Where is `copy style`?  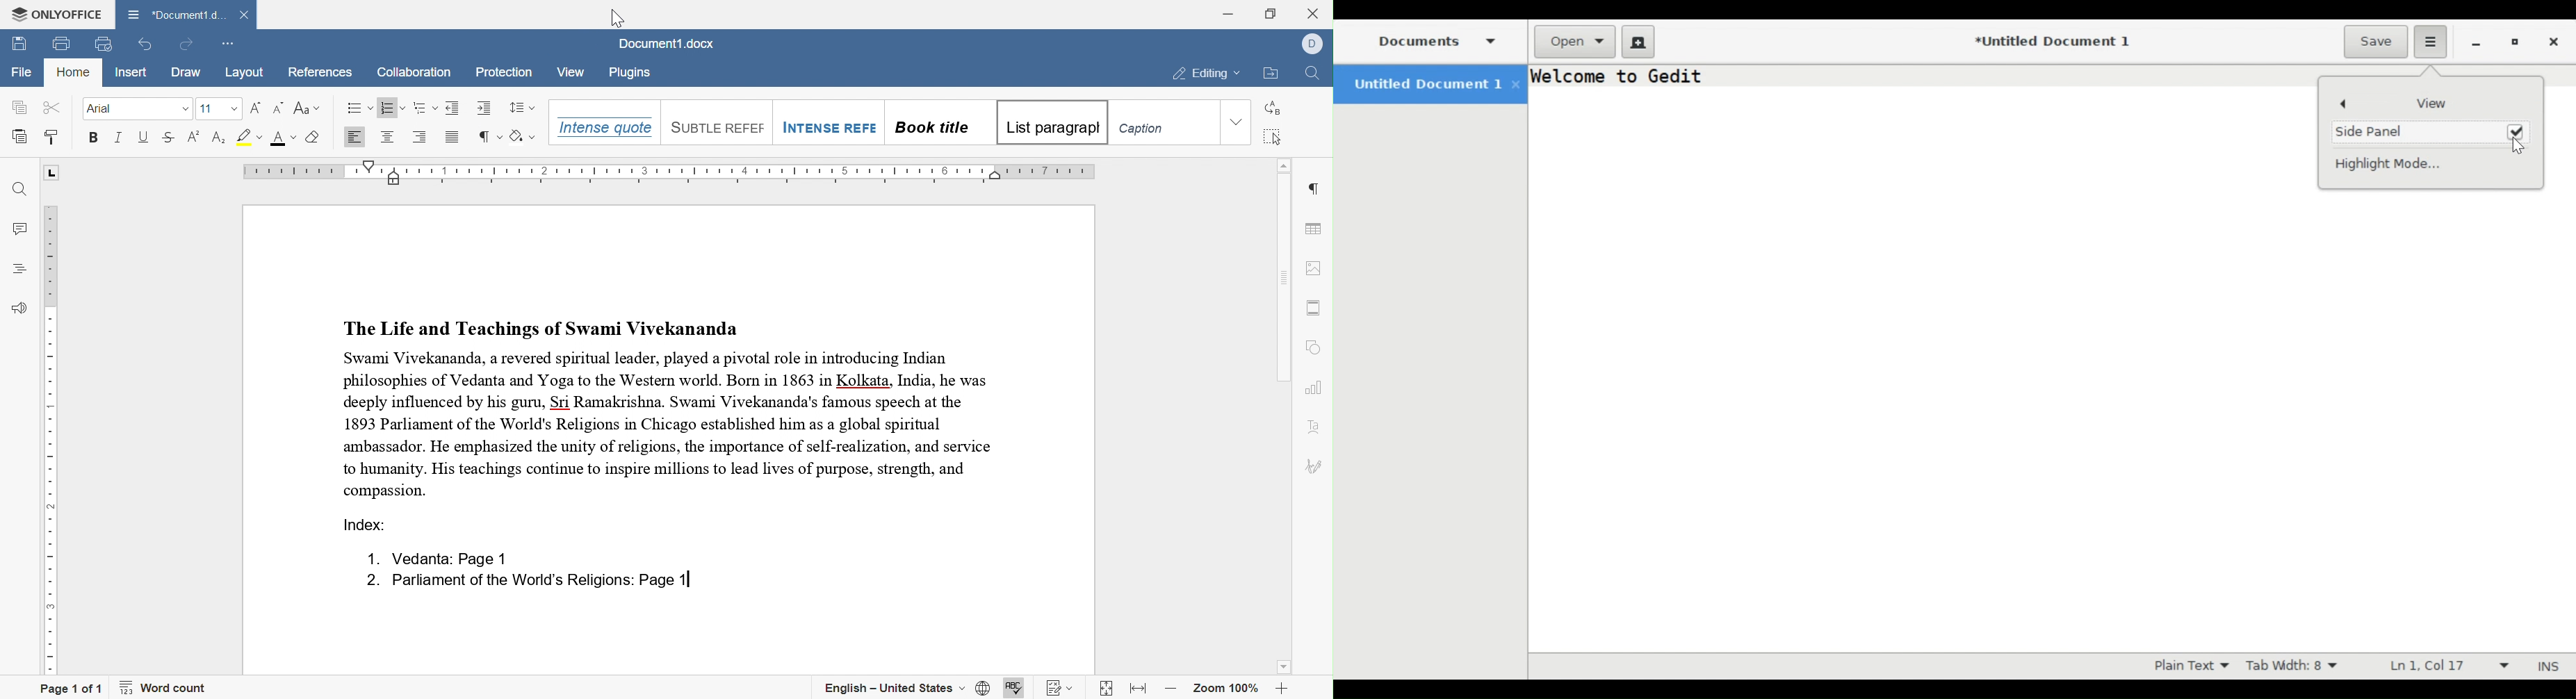 copy style is located at coordinates (51, 137).